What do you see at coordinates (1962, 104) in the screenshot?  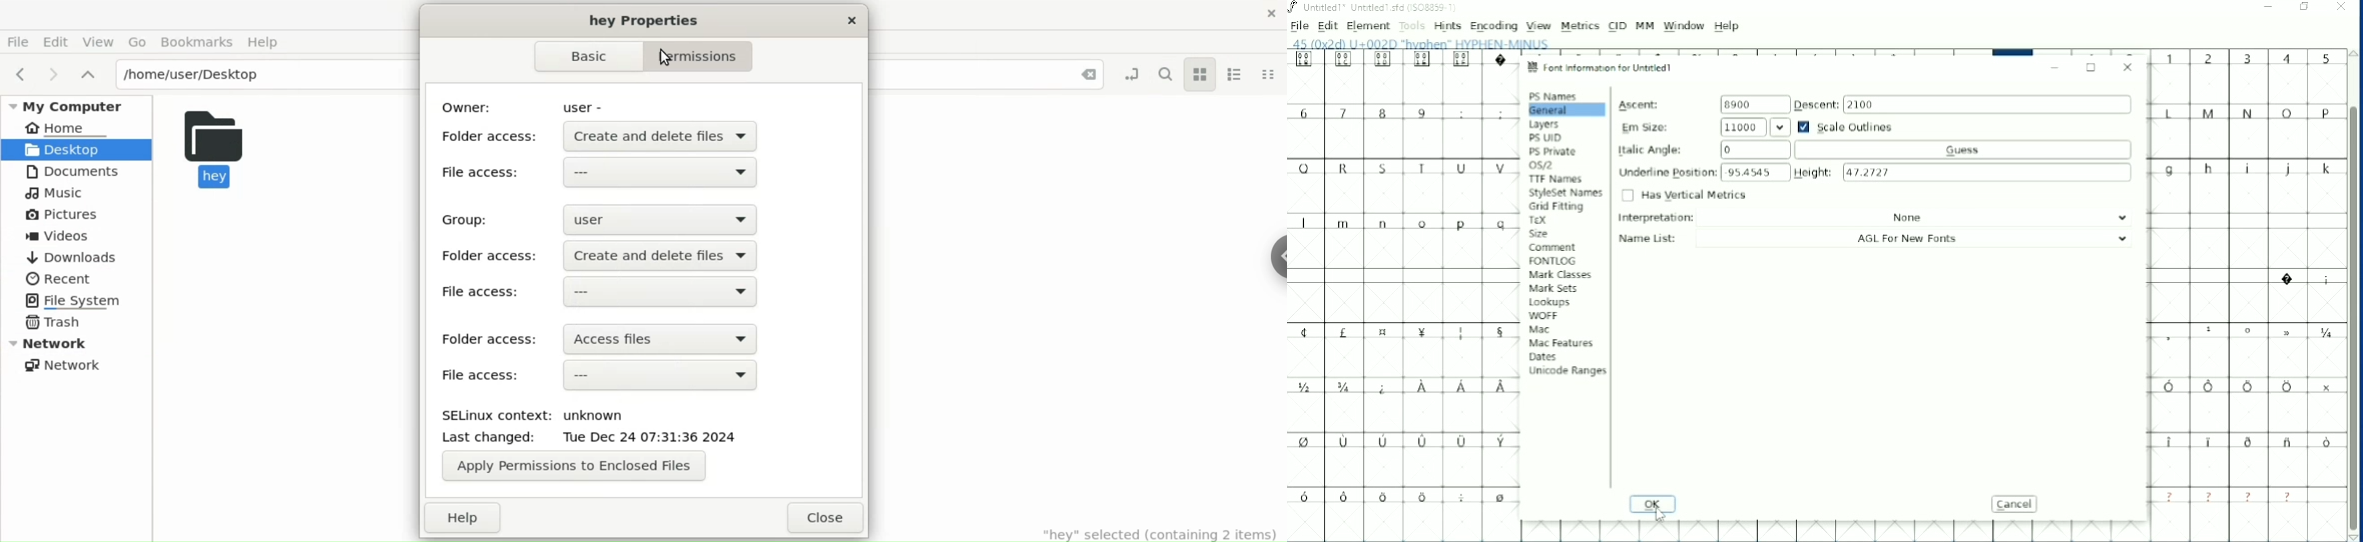 I see `Descent` at bounding box center [1962, 104].